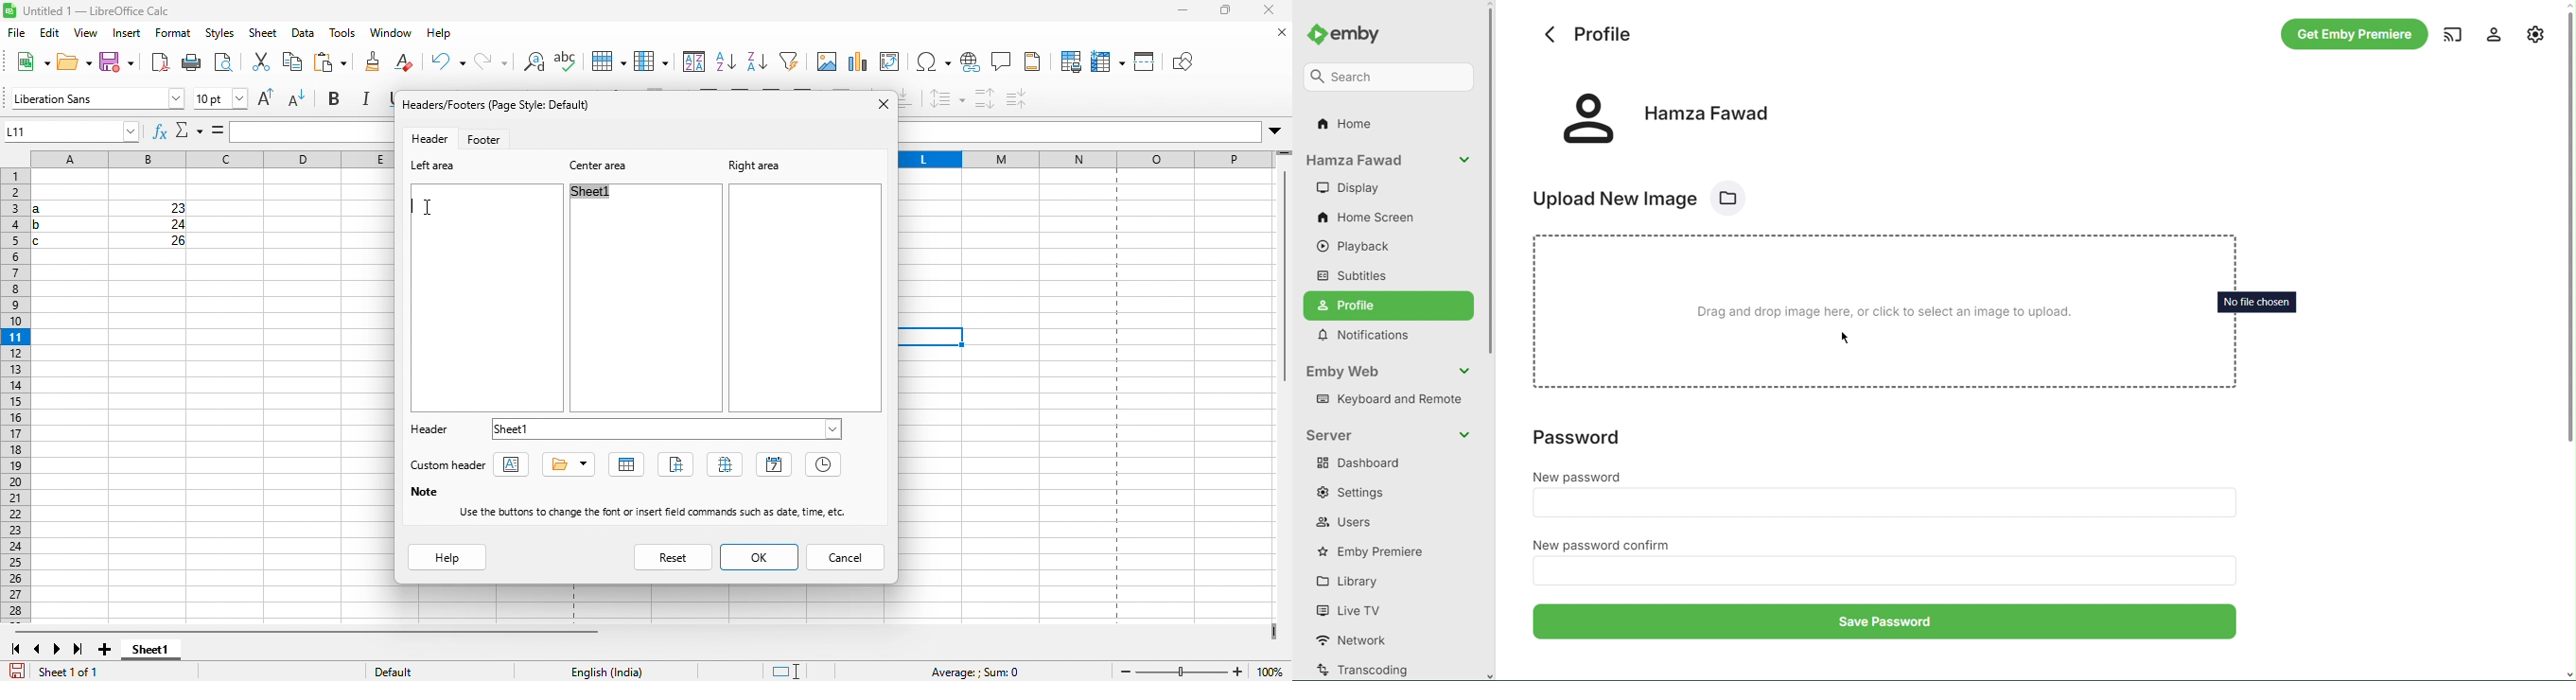 The image size is (2576, 700). What do you see at coordinates (605, 62) in the screenshot?
I see `column` at bounding box center [605, 62].